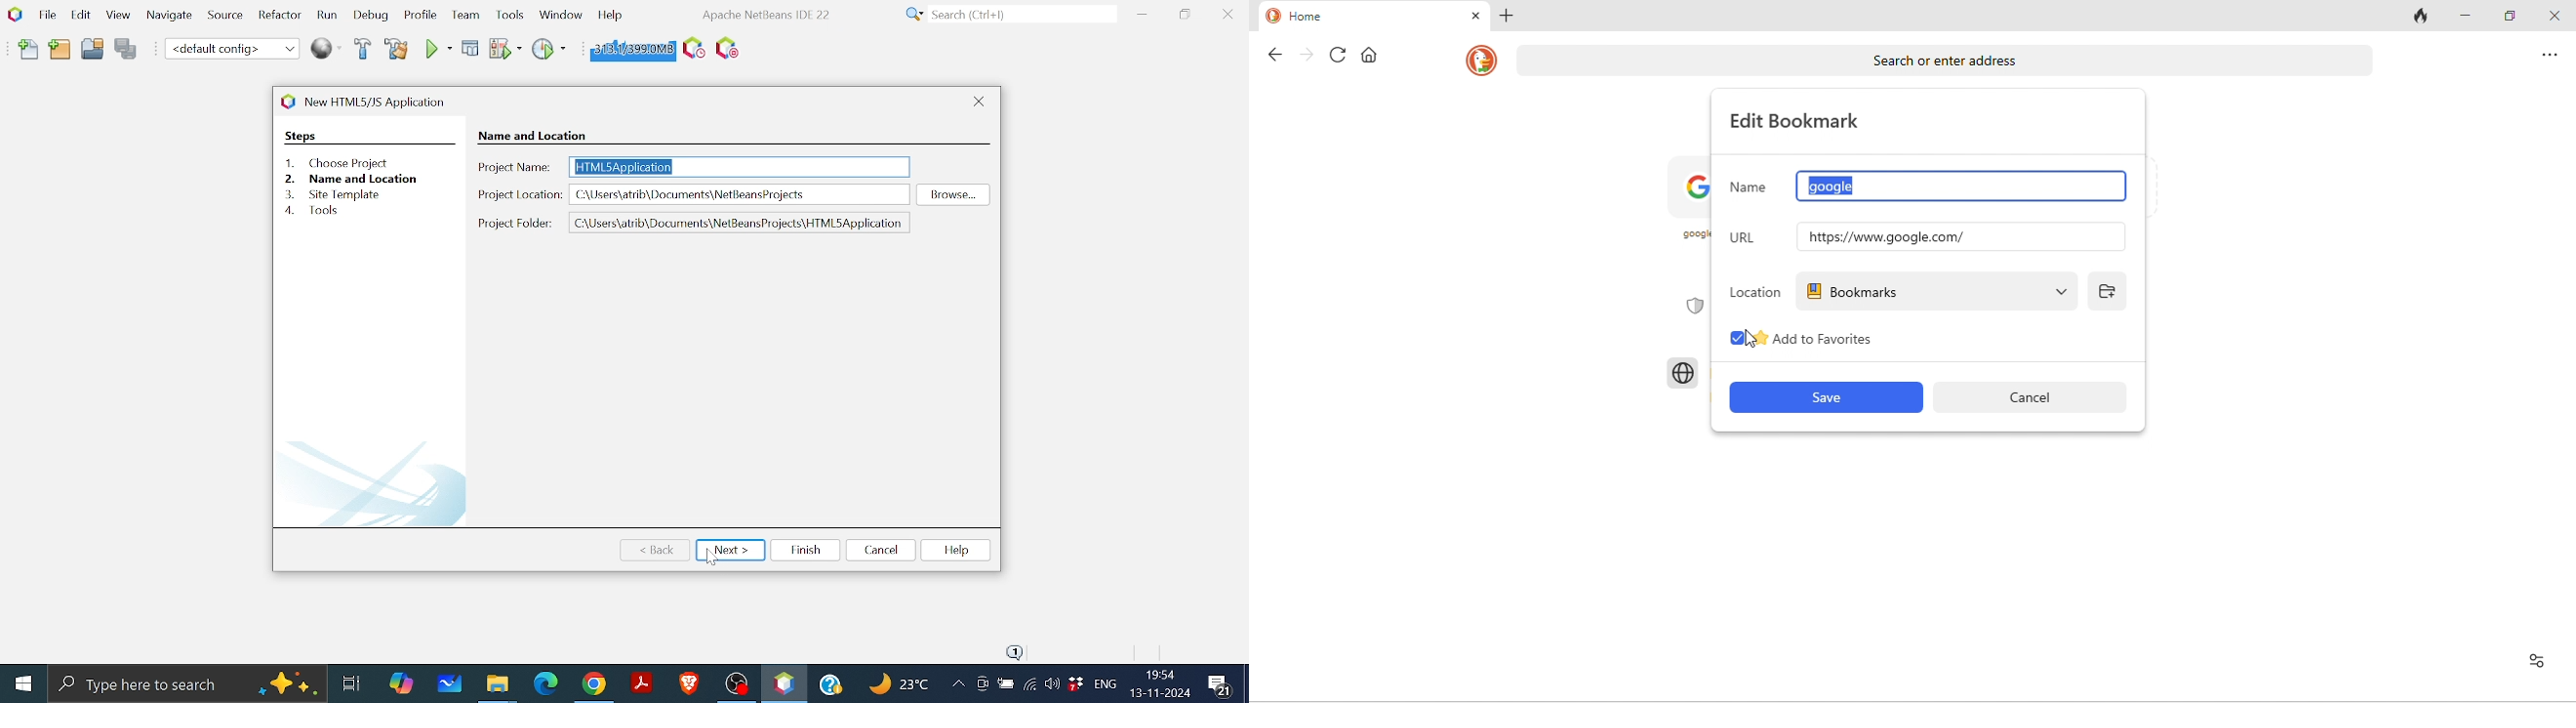 This screenshot has width=2576, height=728. What do you see at coordinates (463, 16) in the screenshot?
I see `Team` at bounding box center [463, 16].